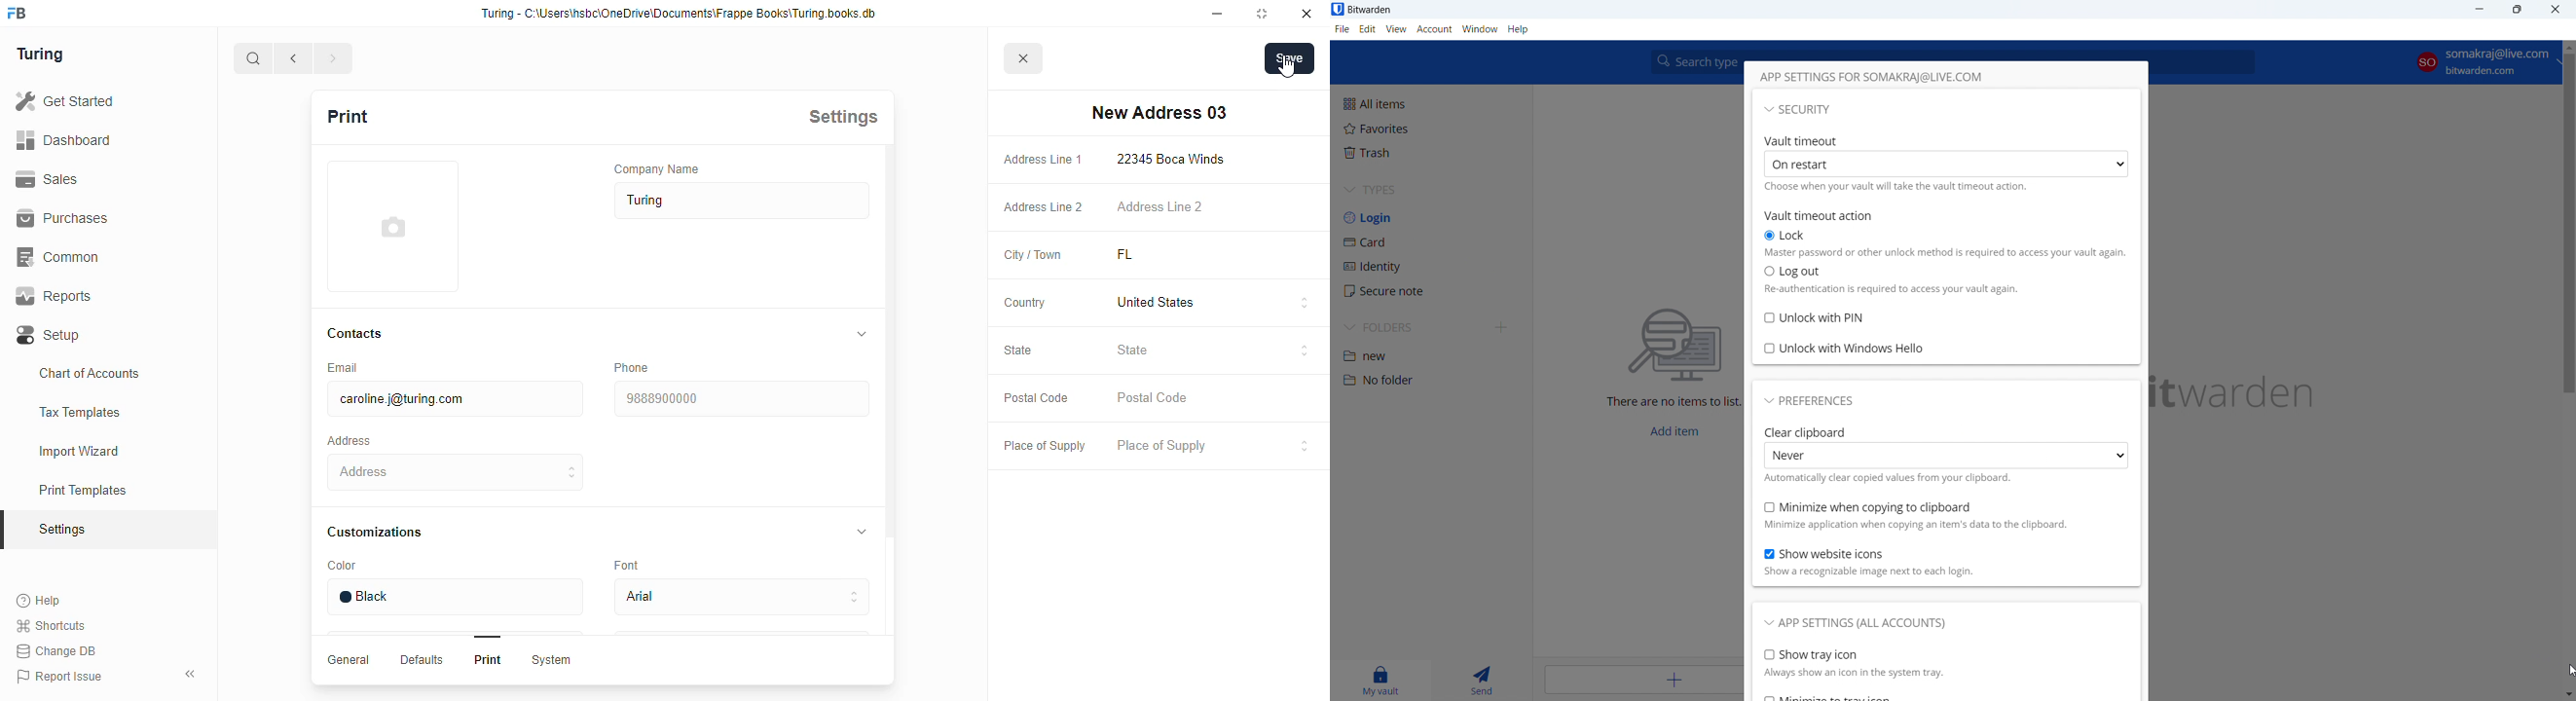 The image size is (2576, 728). Describe the element at coordinates (681, 14) in the screenshot. I see `Turing - C:\Users\hshc\OneDrive\Documents\Frappe Books\Turing.books.db` at that location.